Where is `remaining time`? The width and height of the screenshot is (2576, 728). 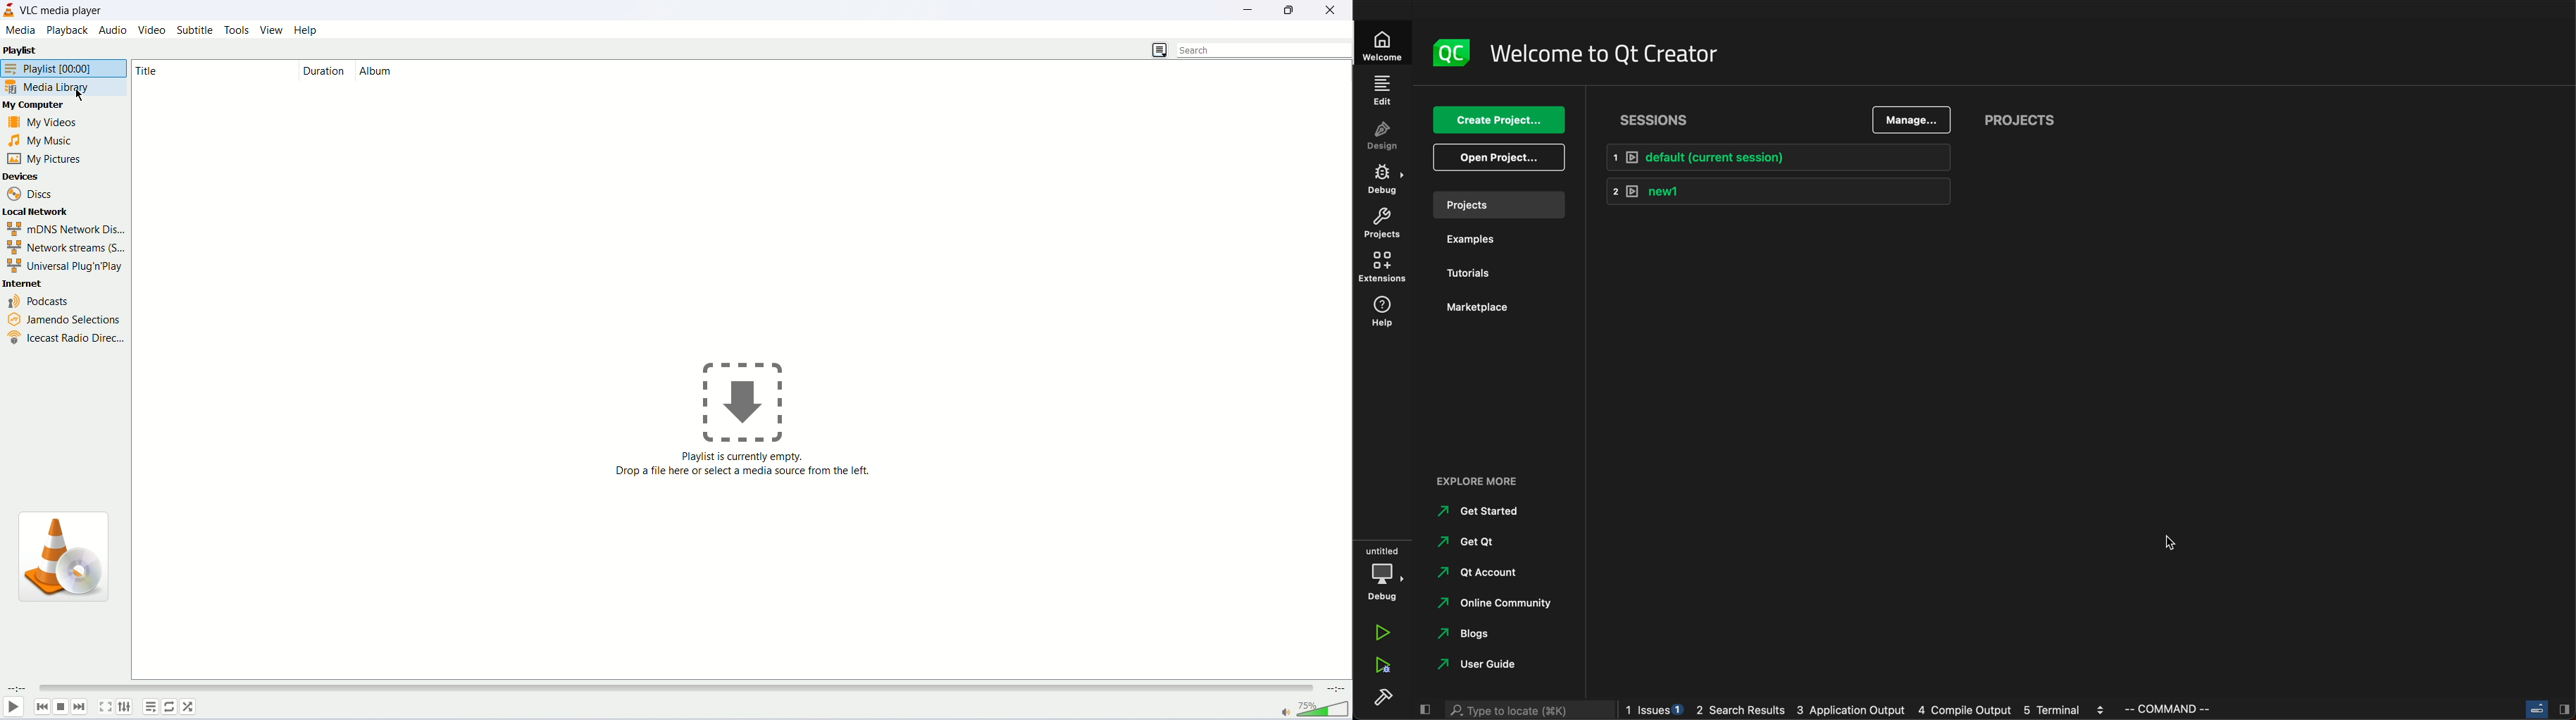
remaining time is located at coordinates (1335, 688).